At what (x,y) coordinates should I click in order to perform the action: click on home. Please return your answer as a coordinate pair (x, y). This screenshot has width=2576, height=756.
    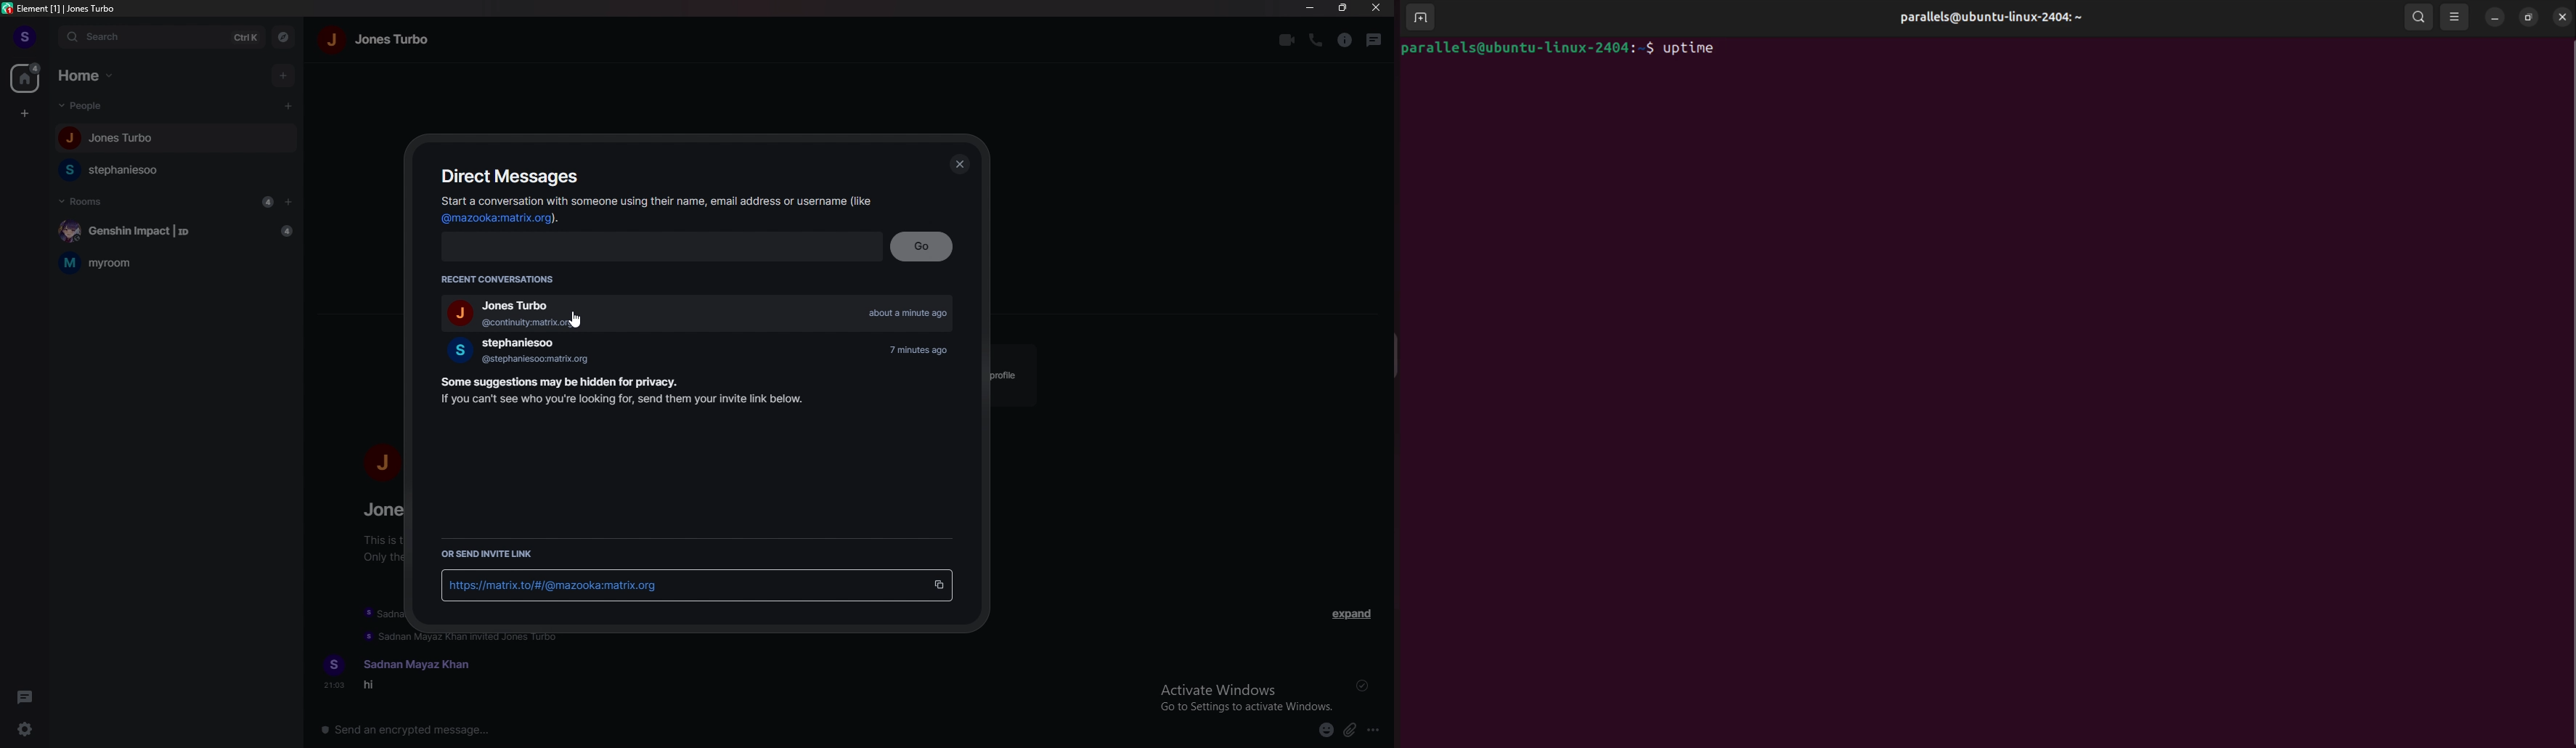
    Looking at the image, I should click on (25, 78).